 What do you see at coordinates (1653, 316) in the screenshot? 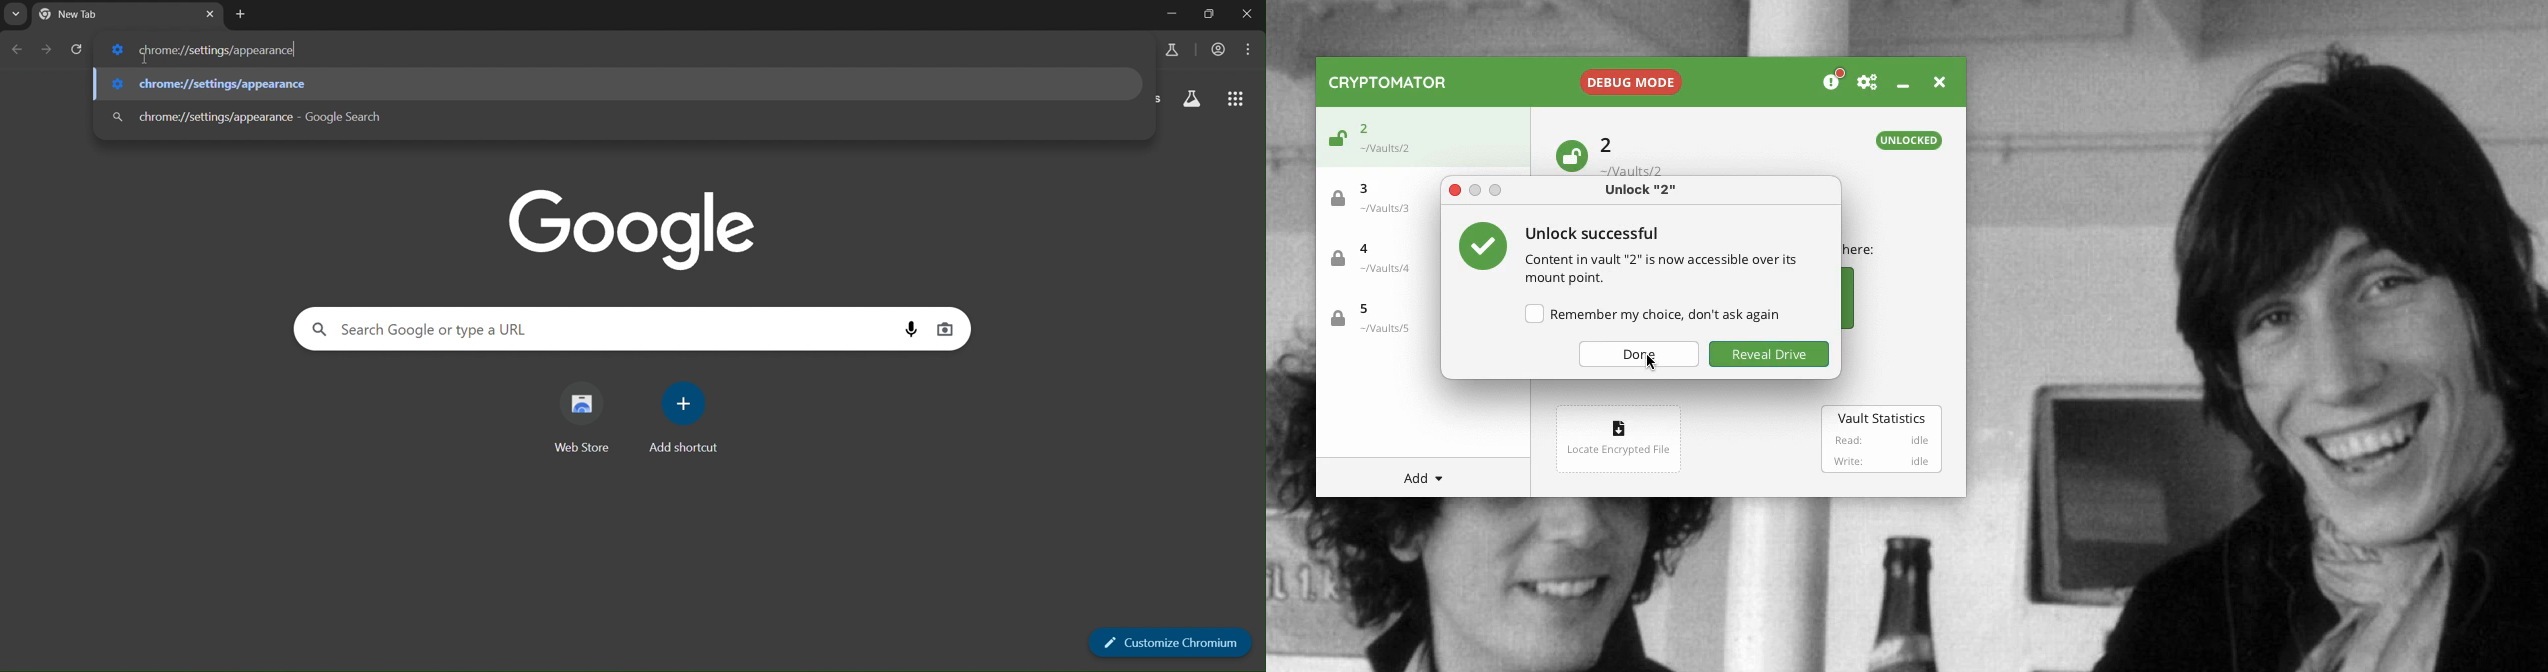
I see `Remember my choice, don't ask again` at bounding box center [1653, 316].